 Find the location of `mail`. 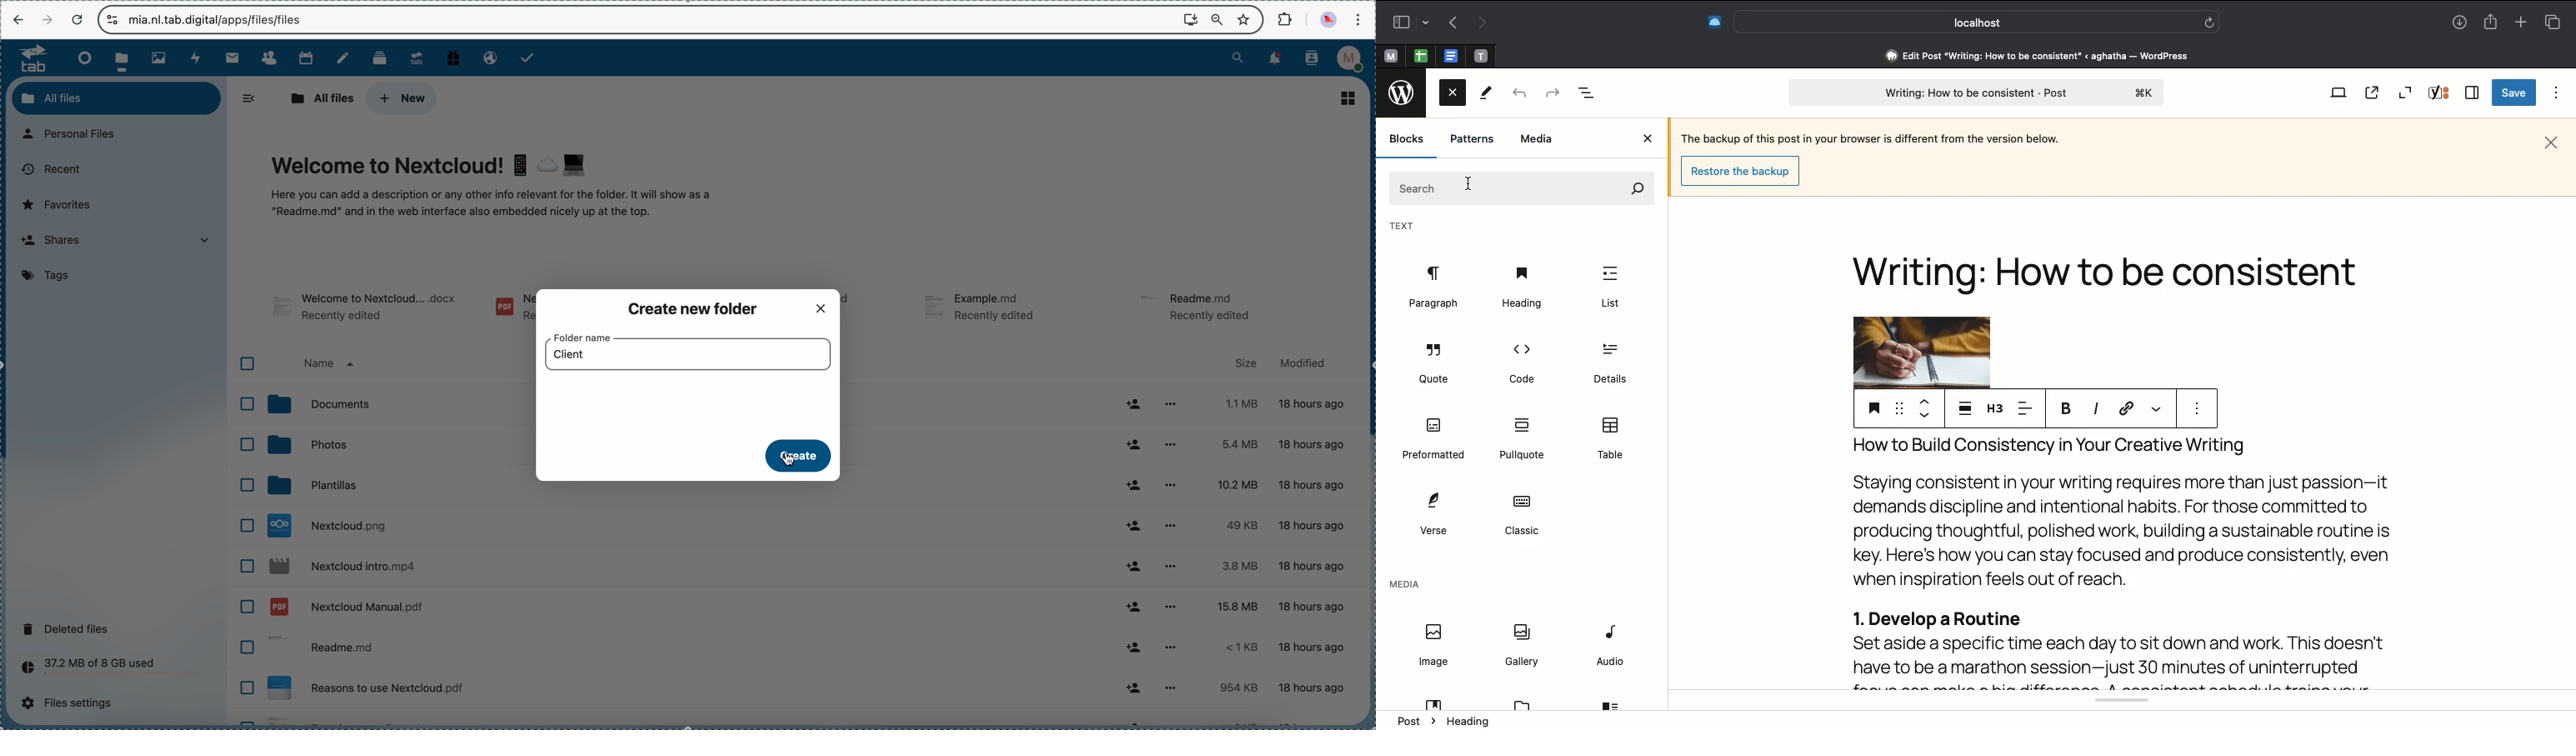

mail is located at coordinates (231, 57).